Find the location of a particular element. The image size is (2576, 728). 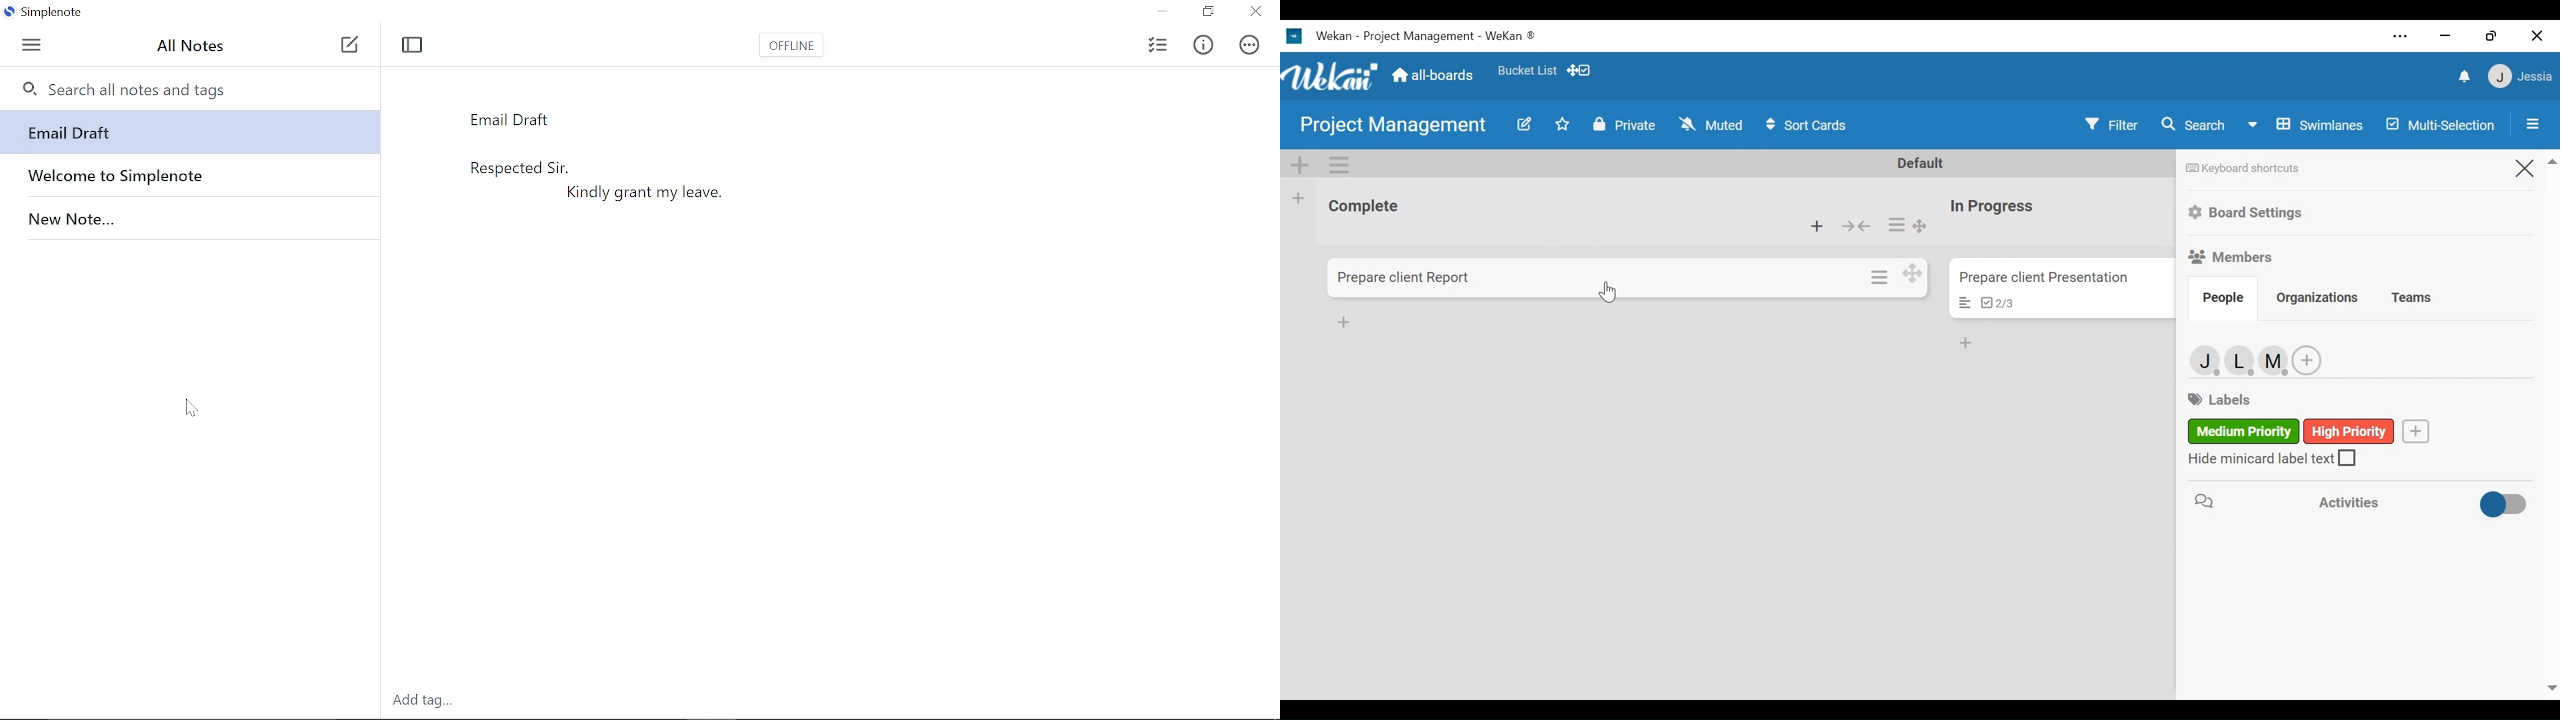

Cursor is located at coordinates (190, 409).